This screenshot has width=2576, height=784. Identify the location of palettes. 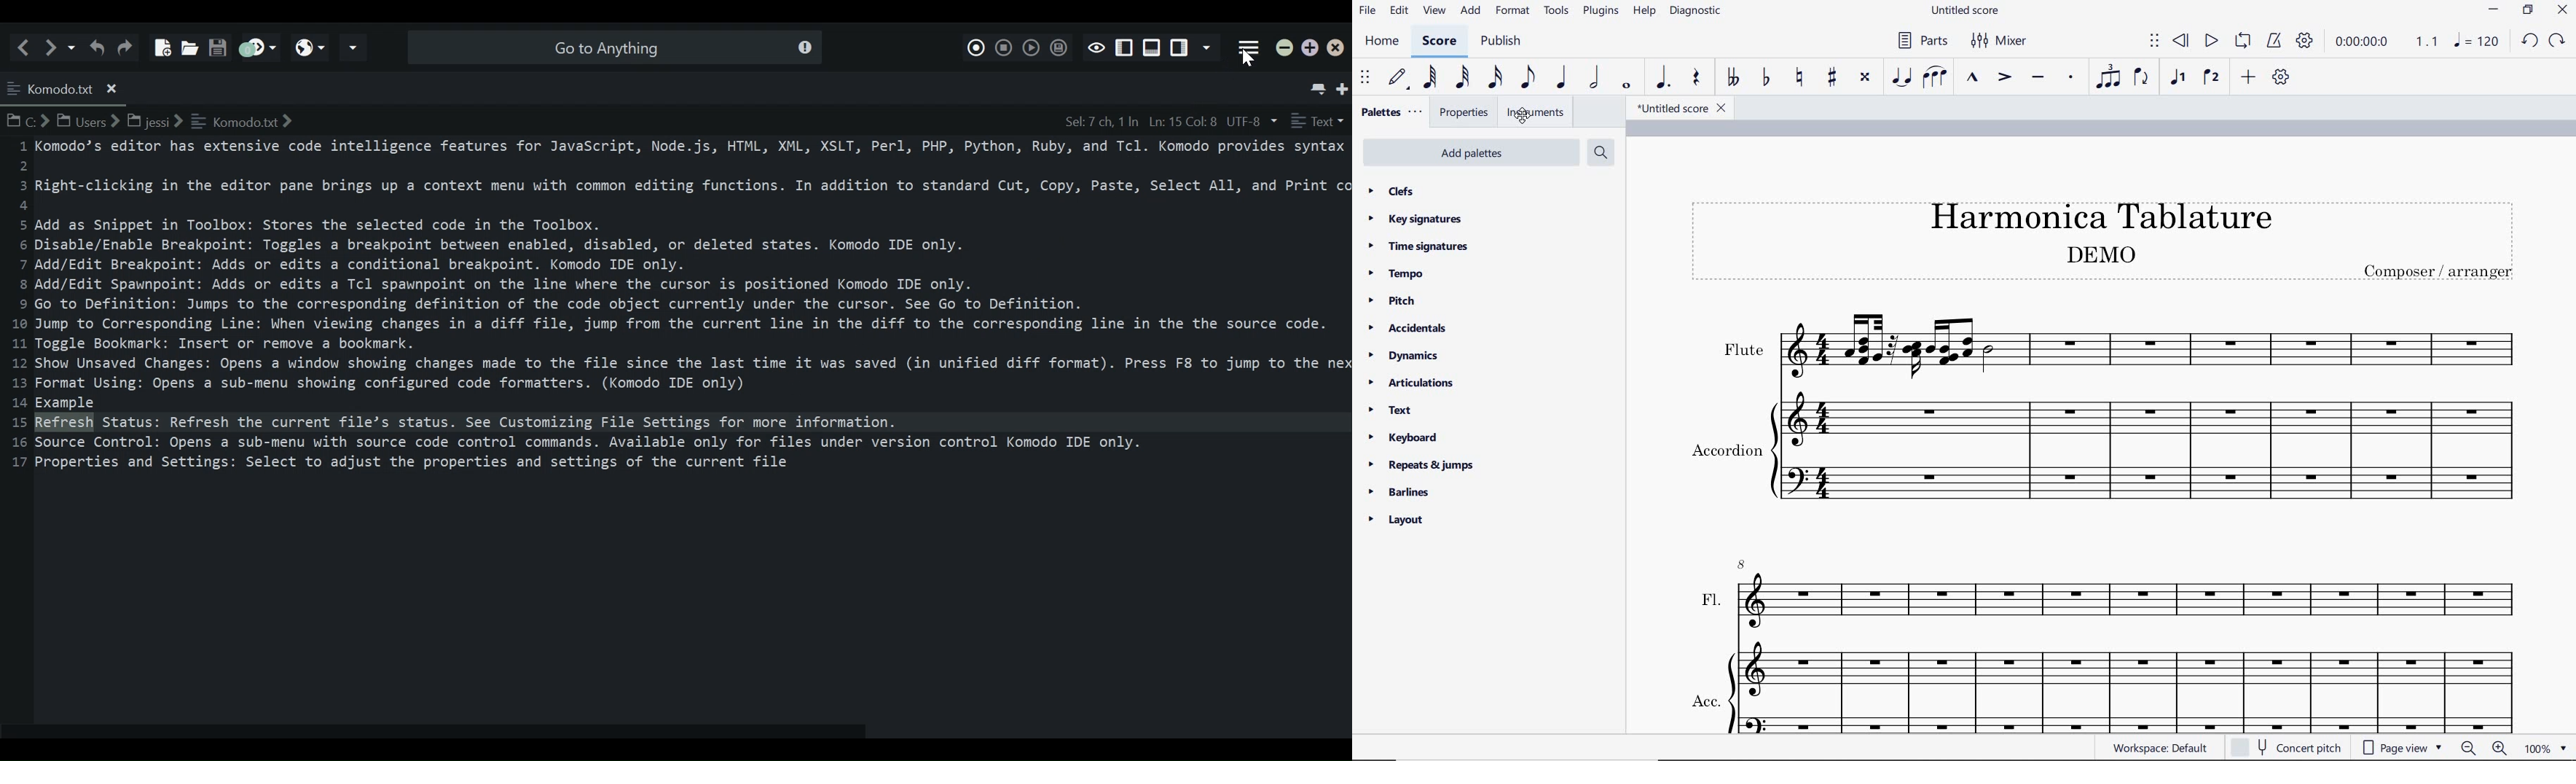
(1390, 112).